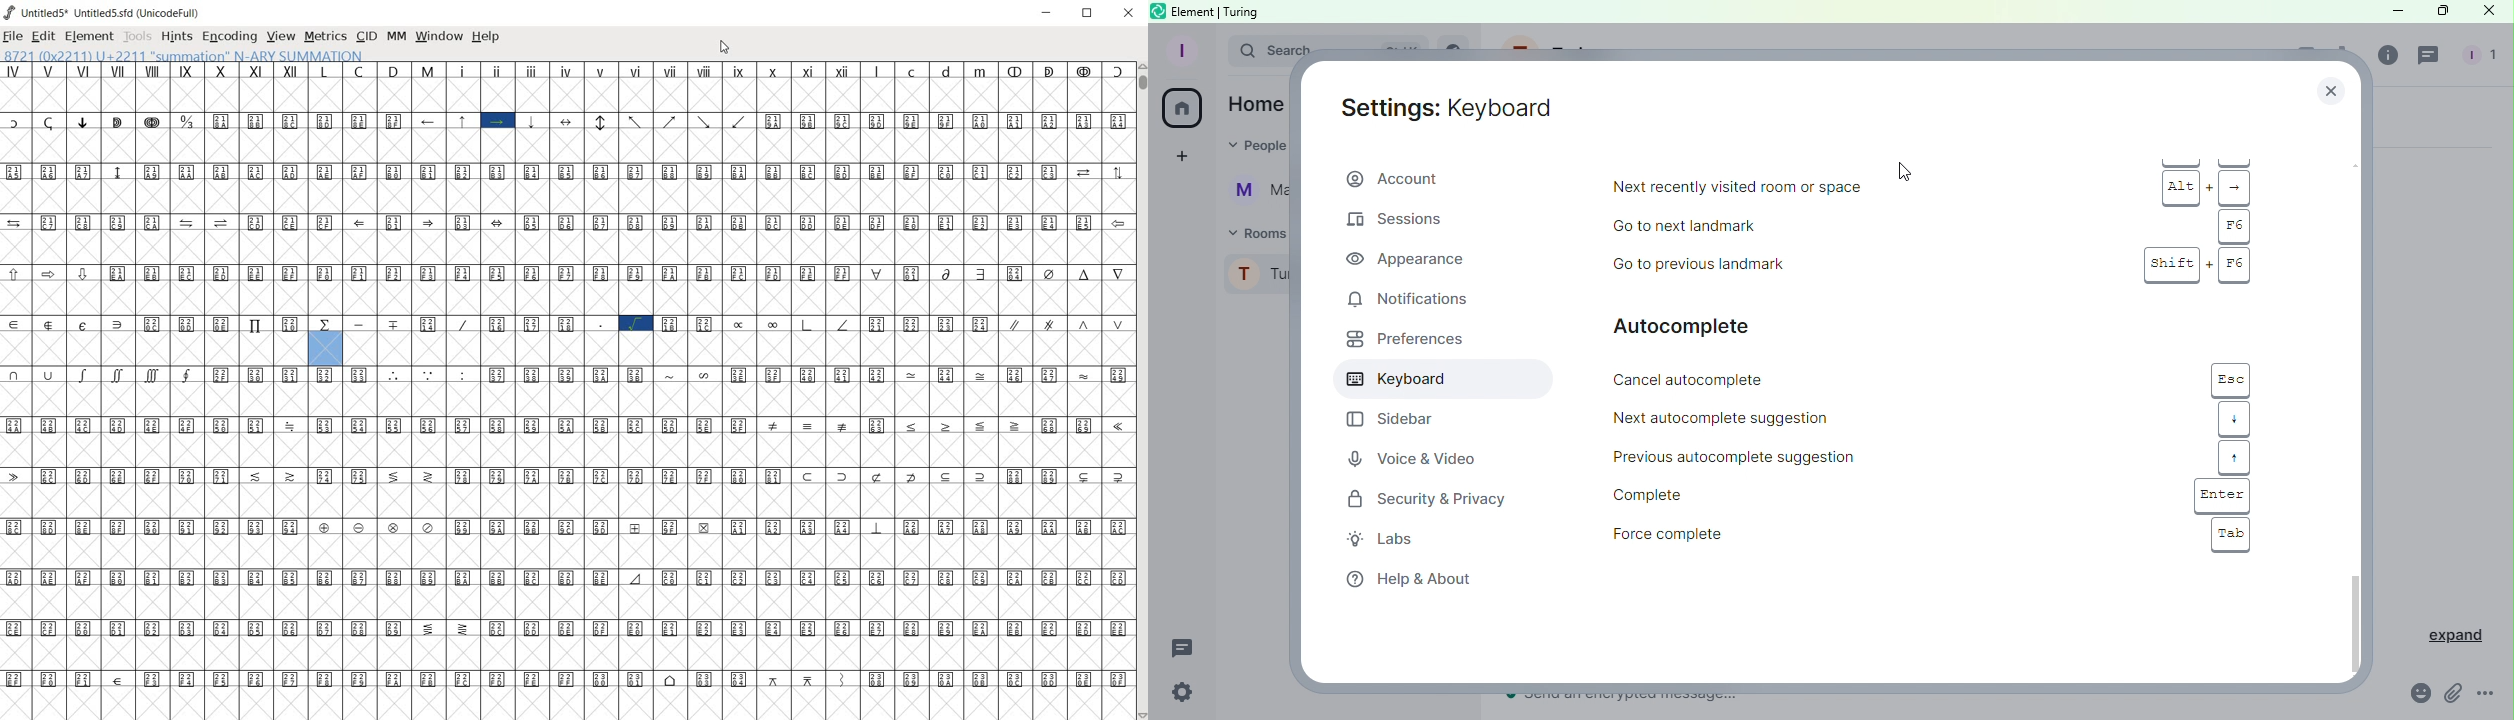  What do you see at coordinates (325, 36) in the screenshot?
I see `METRICS` at bounding box center [325, 36].